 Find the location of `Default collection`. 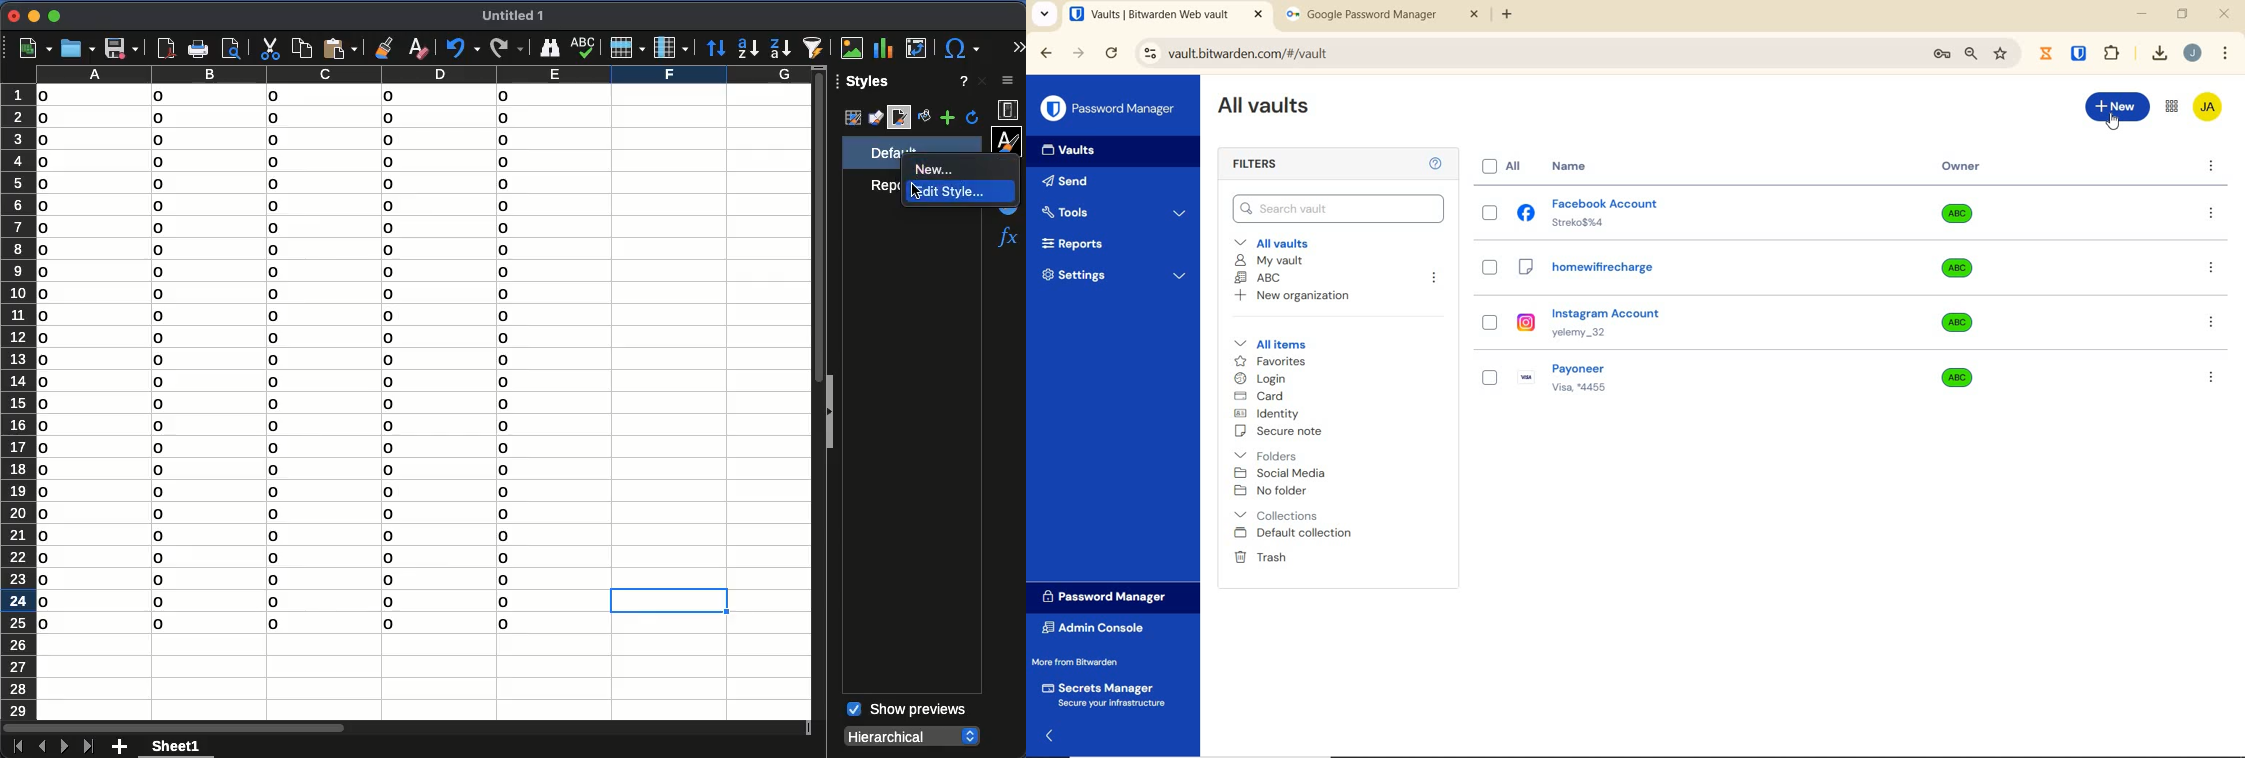

Default collection is located at coordinates (1295, 534).